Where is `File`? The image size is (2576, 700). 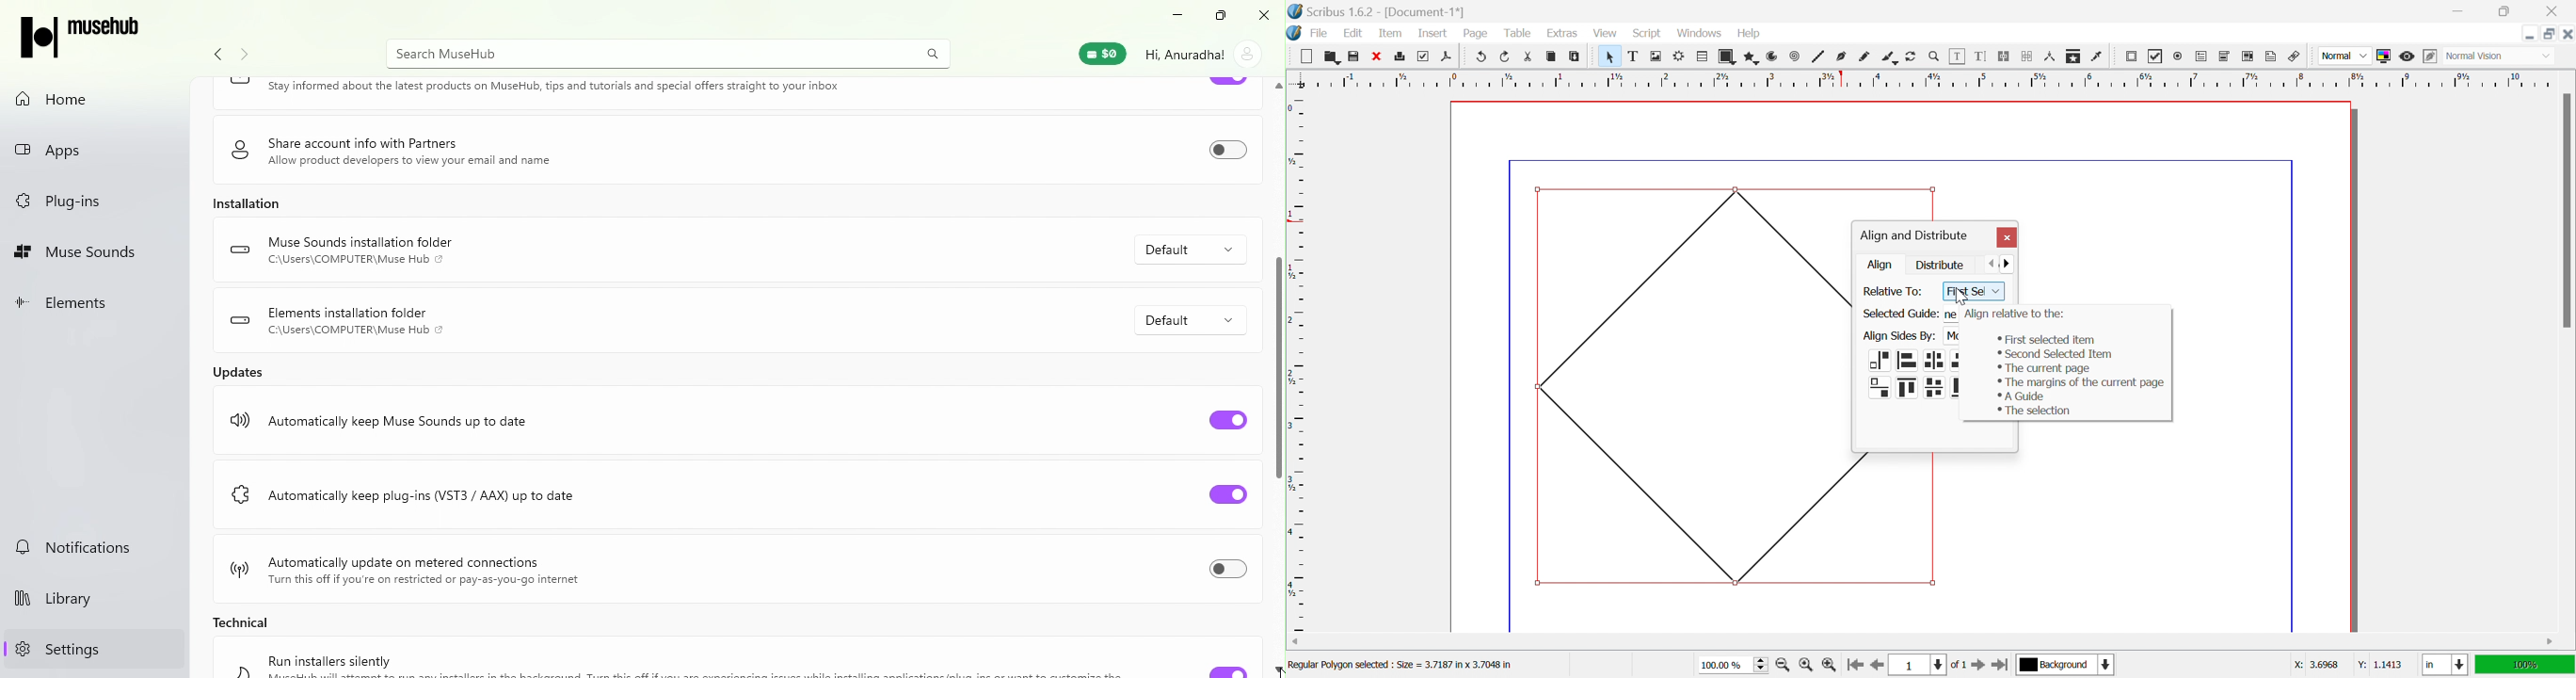 File is located at coordinates (1320, 34).